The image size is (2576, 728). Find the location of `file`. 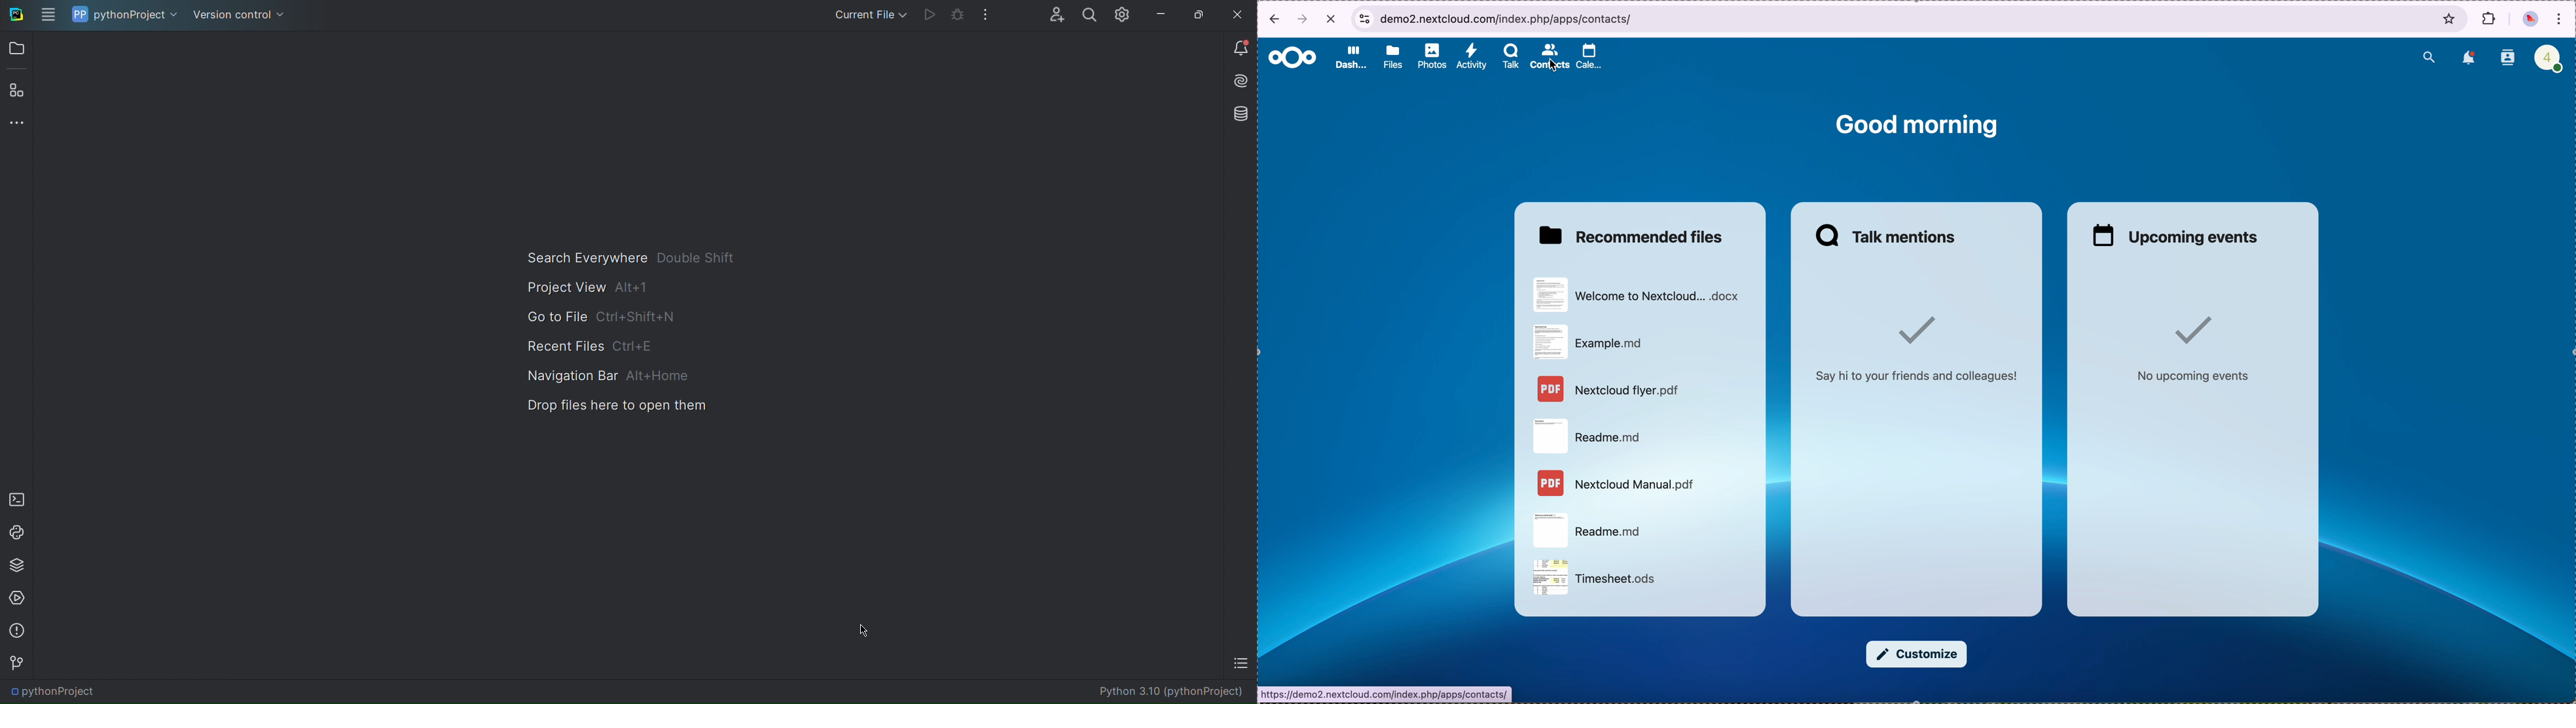

file is located at coordinates (1600, 578).